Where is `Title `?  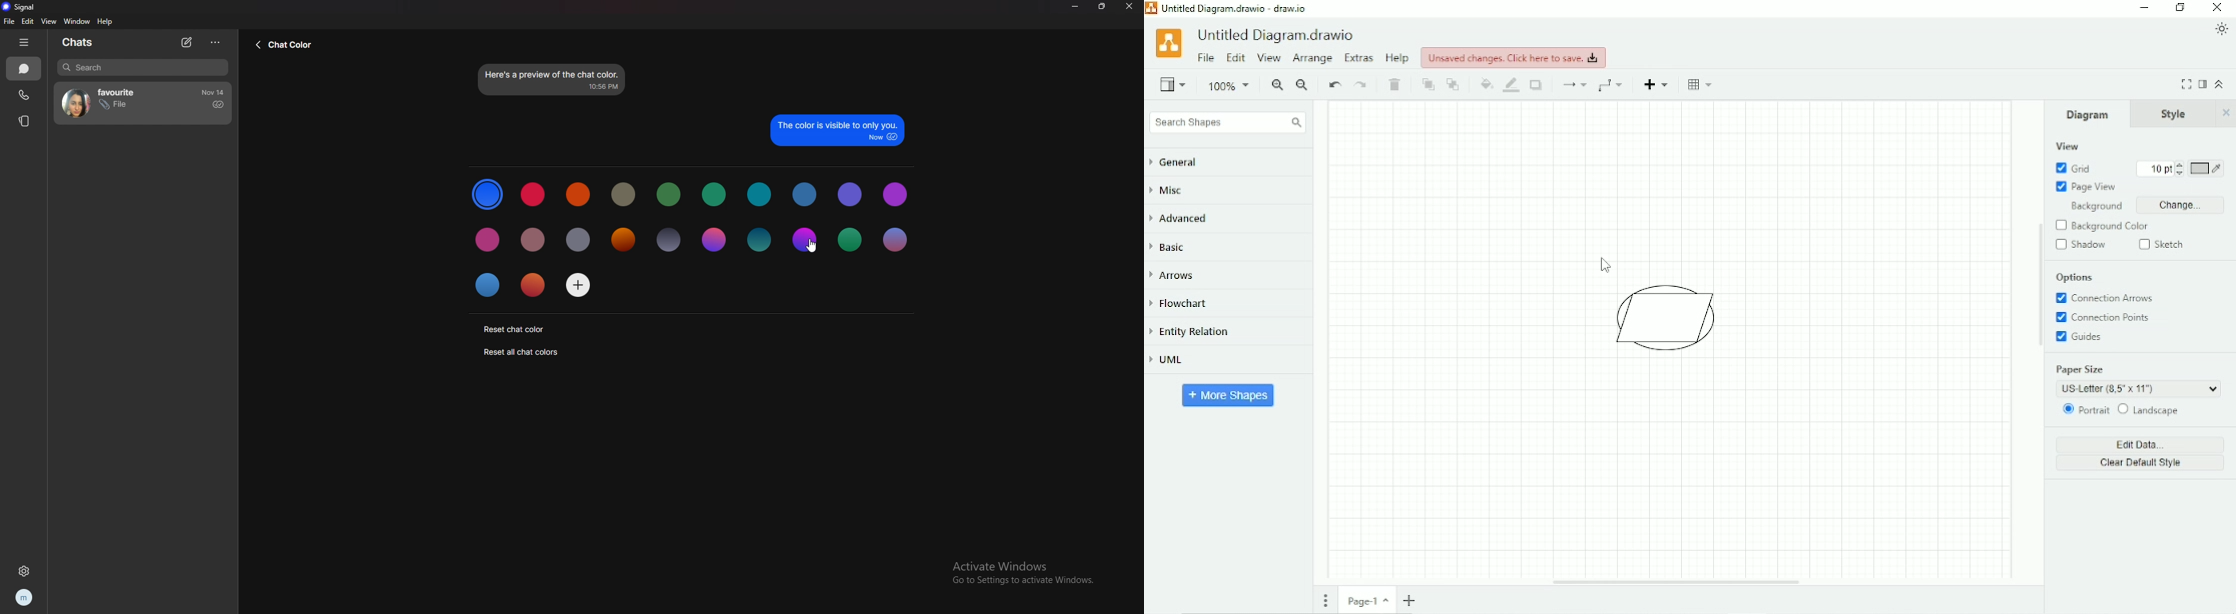
Title  is located at coordinates (1233, 8).